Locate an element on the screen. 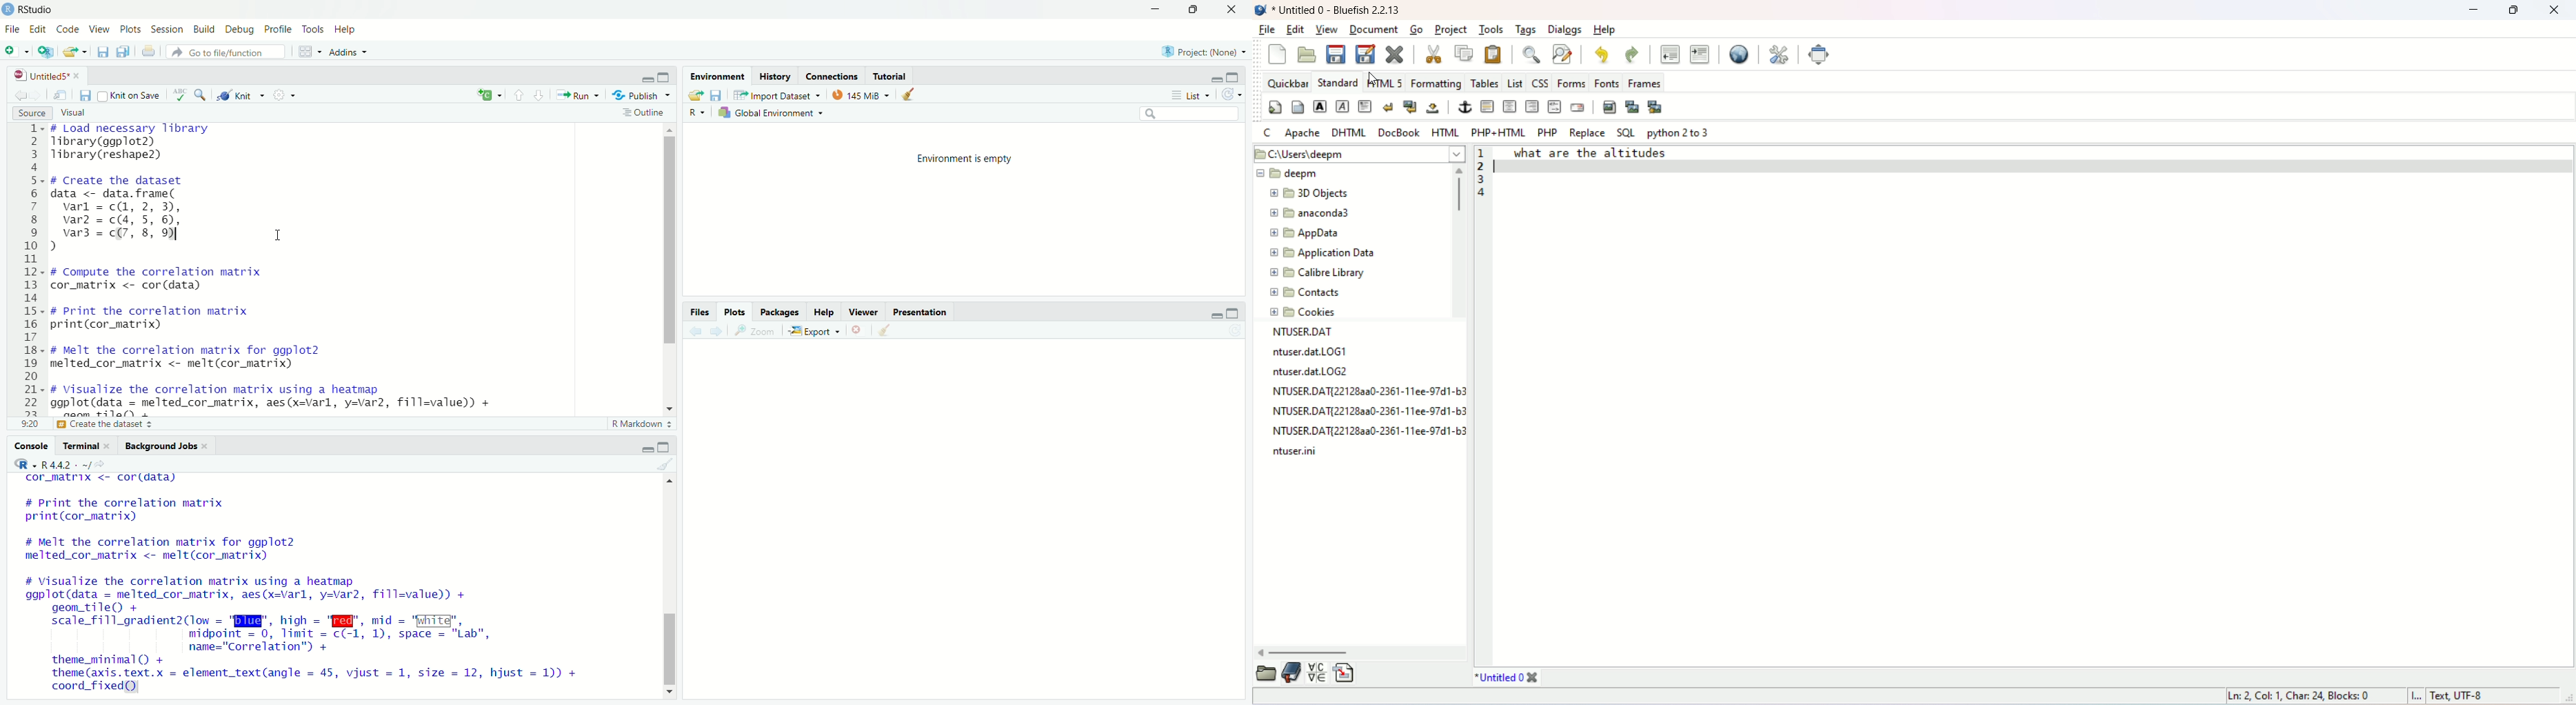 This screenshot has width=2576, height=728. code is located at coordinates (69, 29).